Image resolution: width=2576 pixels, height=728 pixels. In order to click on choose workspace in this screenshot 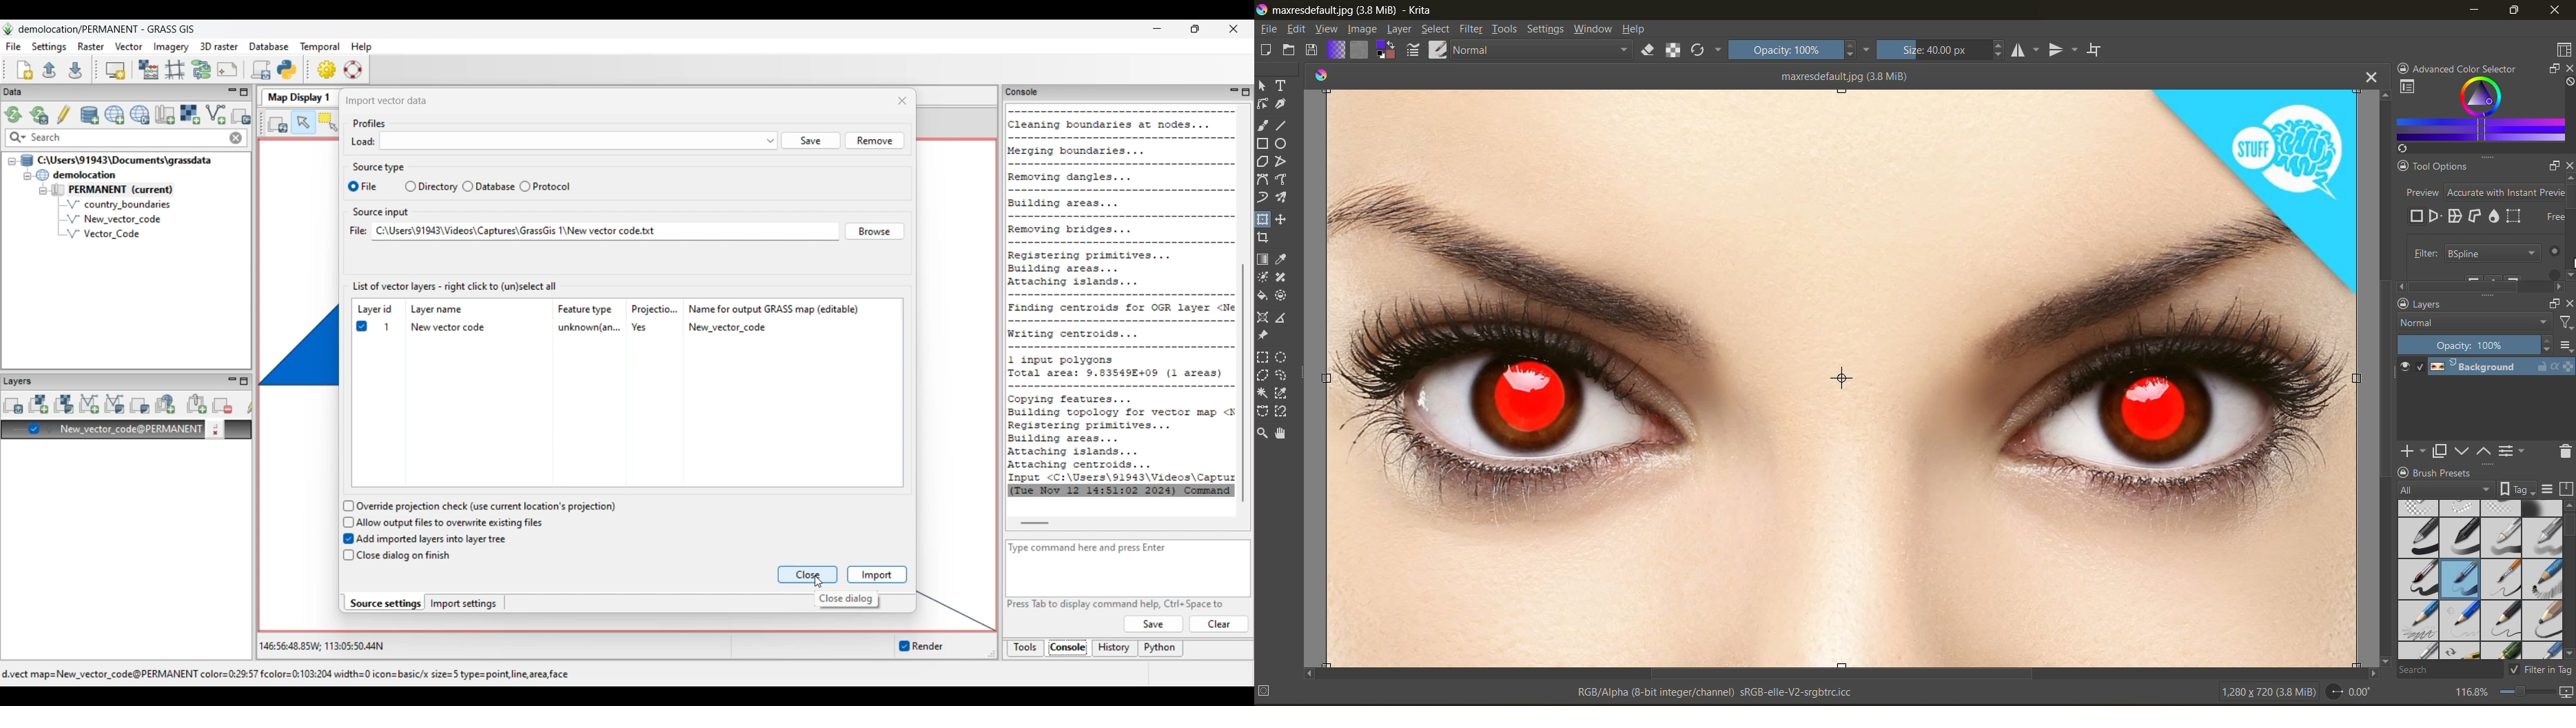, I will do `click(2564, 50)`.